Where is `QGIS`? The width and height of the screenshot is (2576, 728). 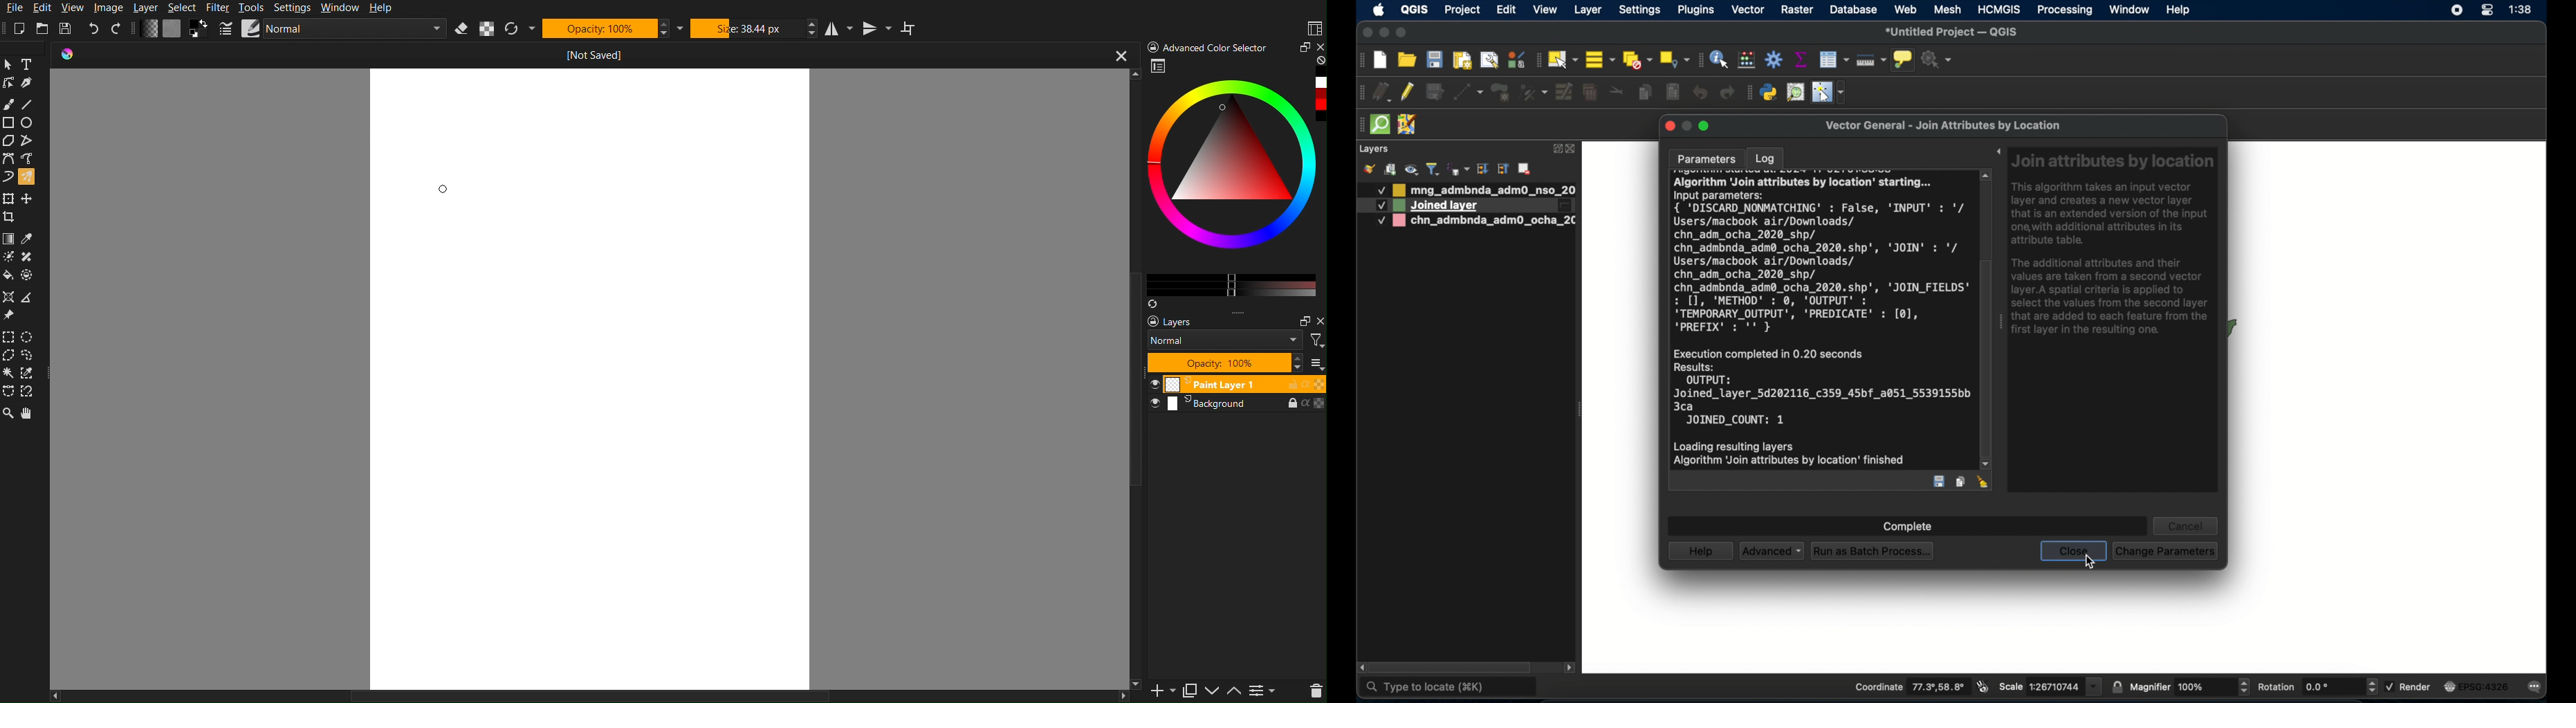 QGIS is located at coordinates (1414, 9).